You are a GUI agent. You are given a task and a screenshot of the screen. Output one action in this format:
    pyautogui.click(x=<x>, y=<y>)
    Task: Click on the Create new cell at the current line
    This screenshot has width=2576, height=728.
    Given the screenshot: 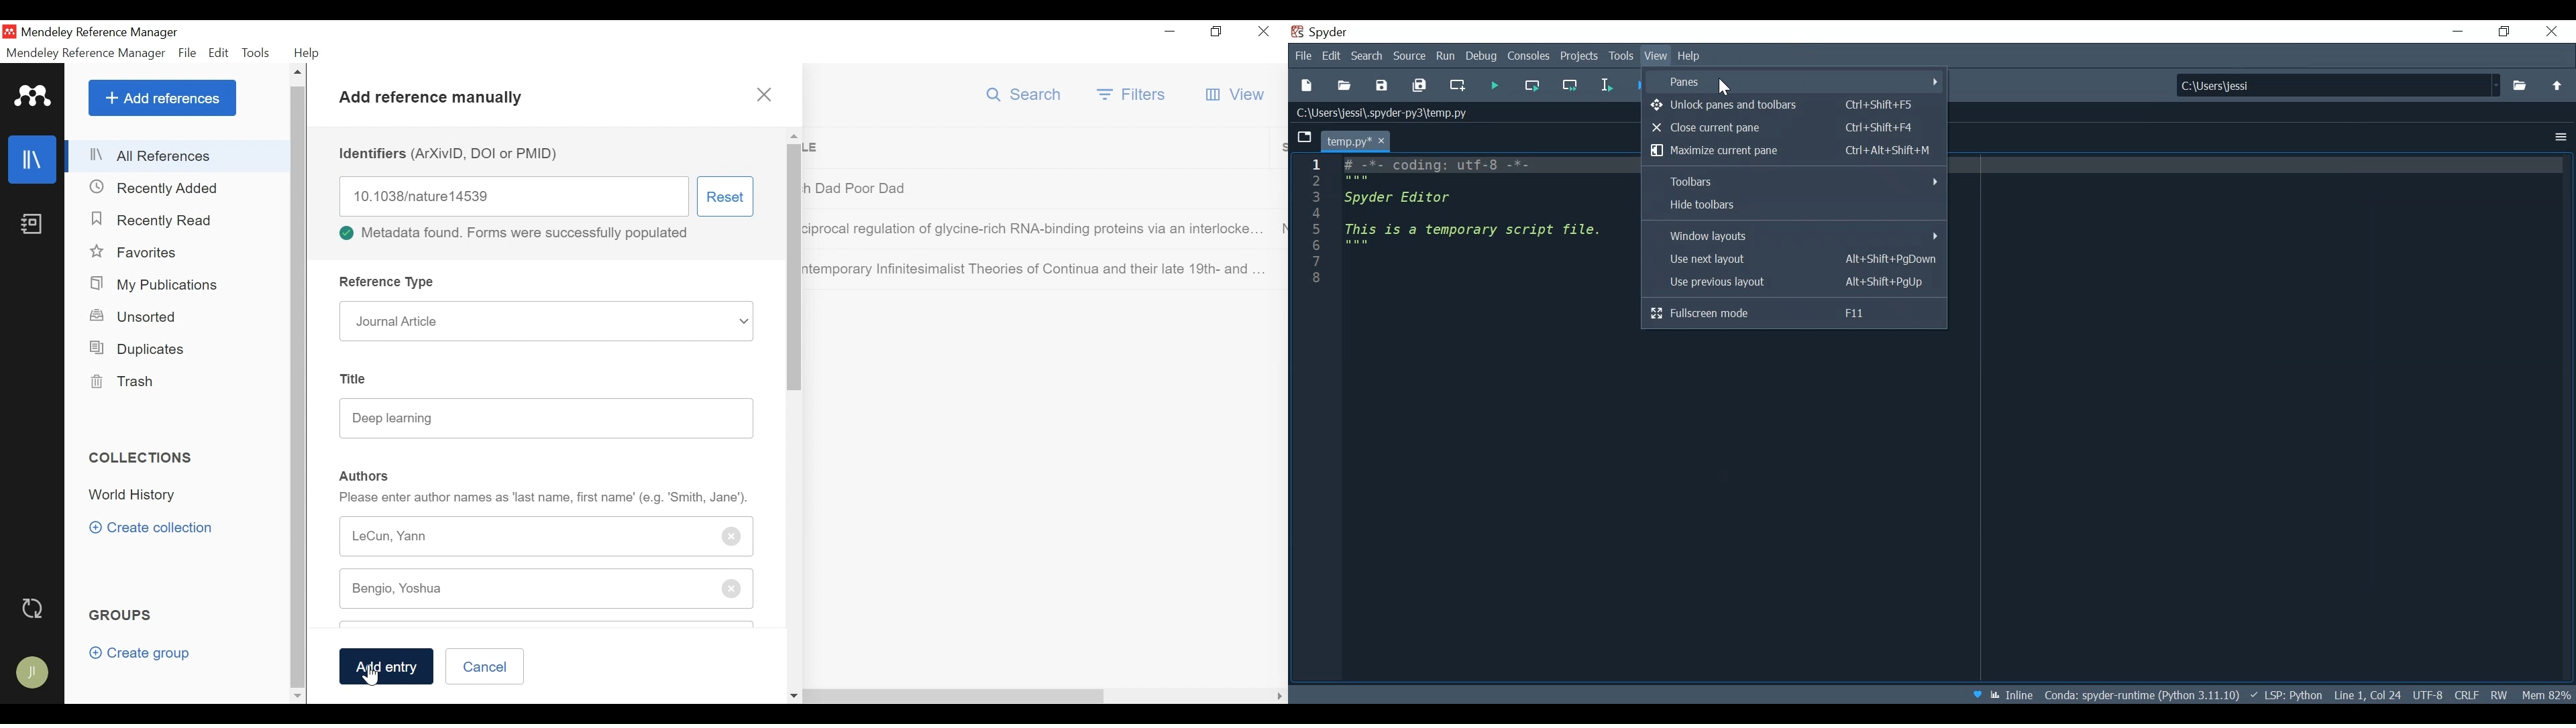 What is the action you would take?
    pyautogui.click(x=1459, y=87)
    